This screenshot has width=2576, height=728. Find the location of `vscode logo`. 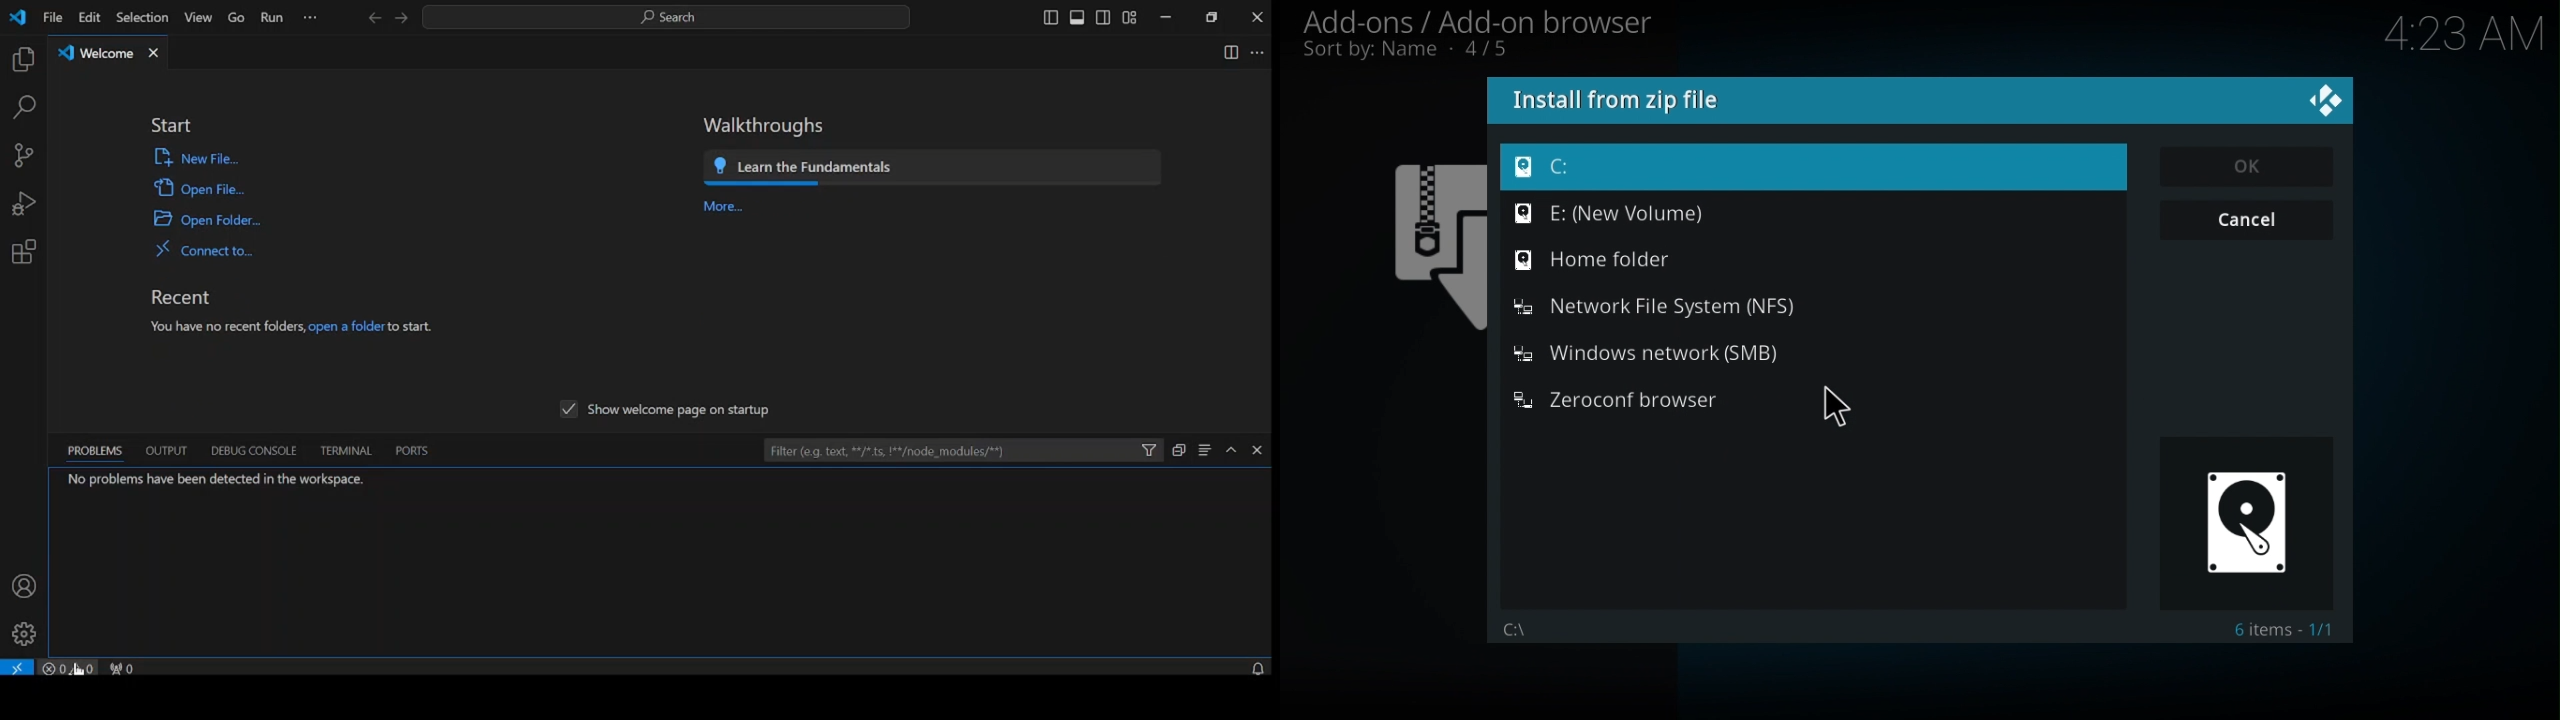

vscode logo is located at coordinates (16, 17).